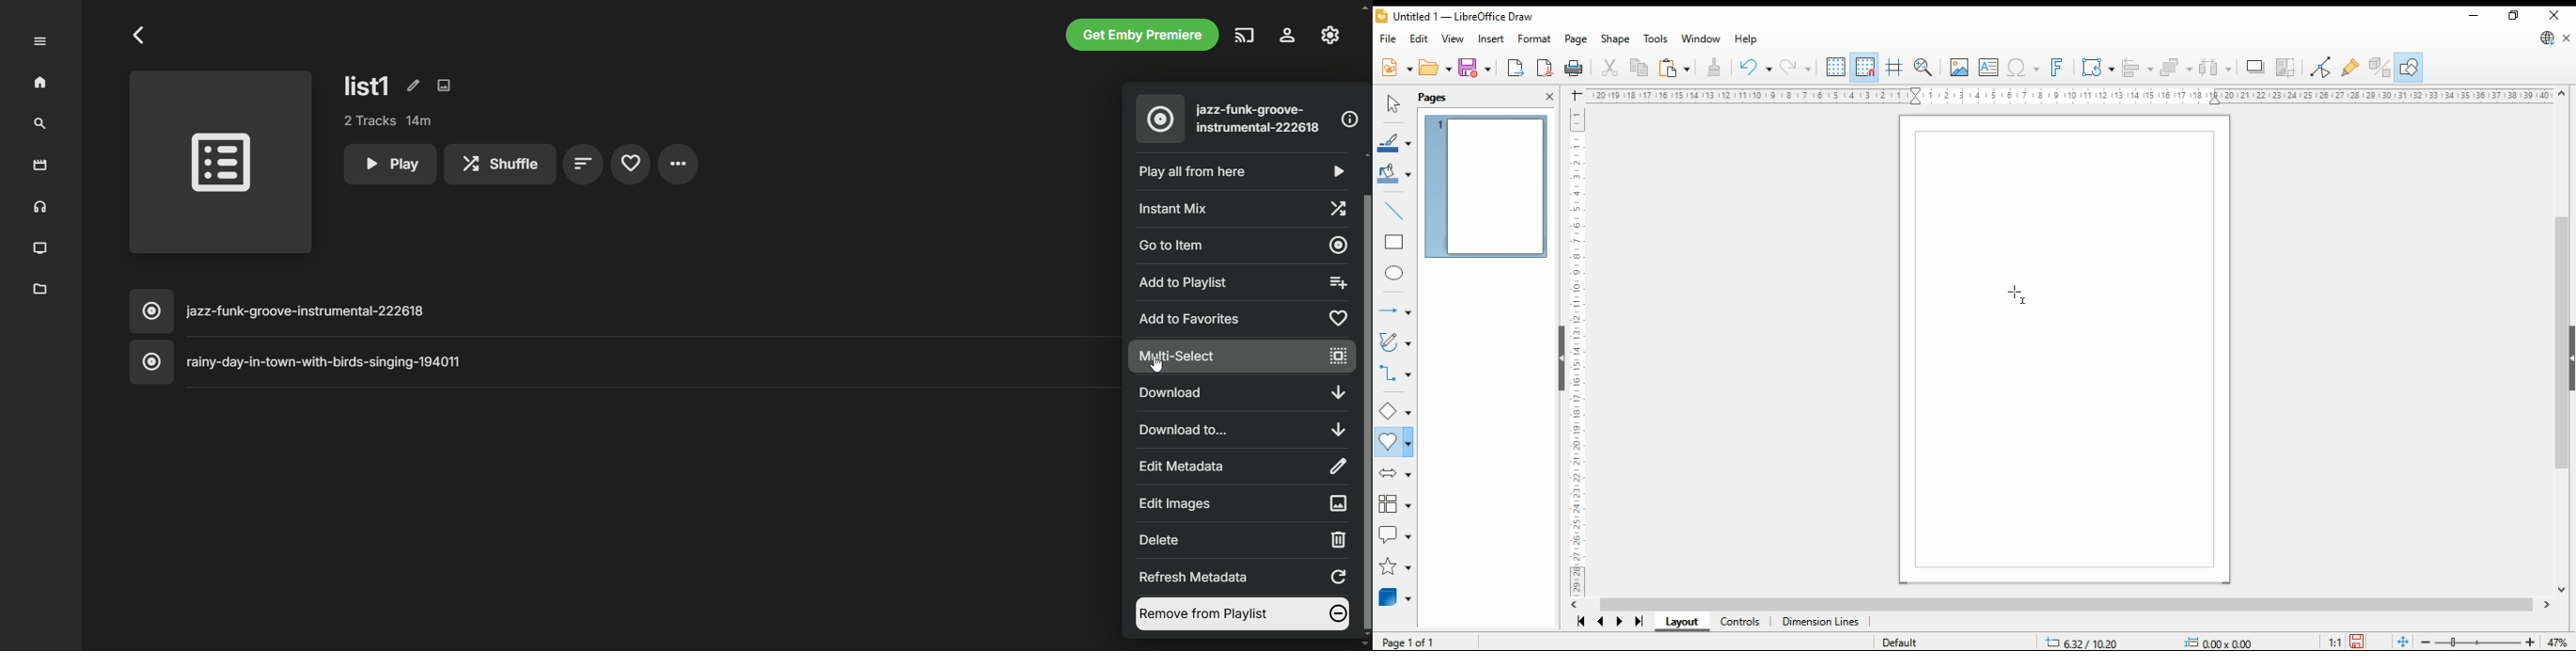 This screenshot has width=2576, height=672. I want to click on shuffle, so click(500, 164).